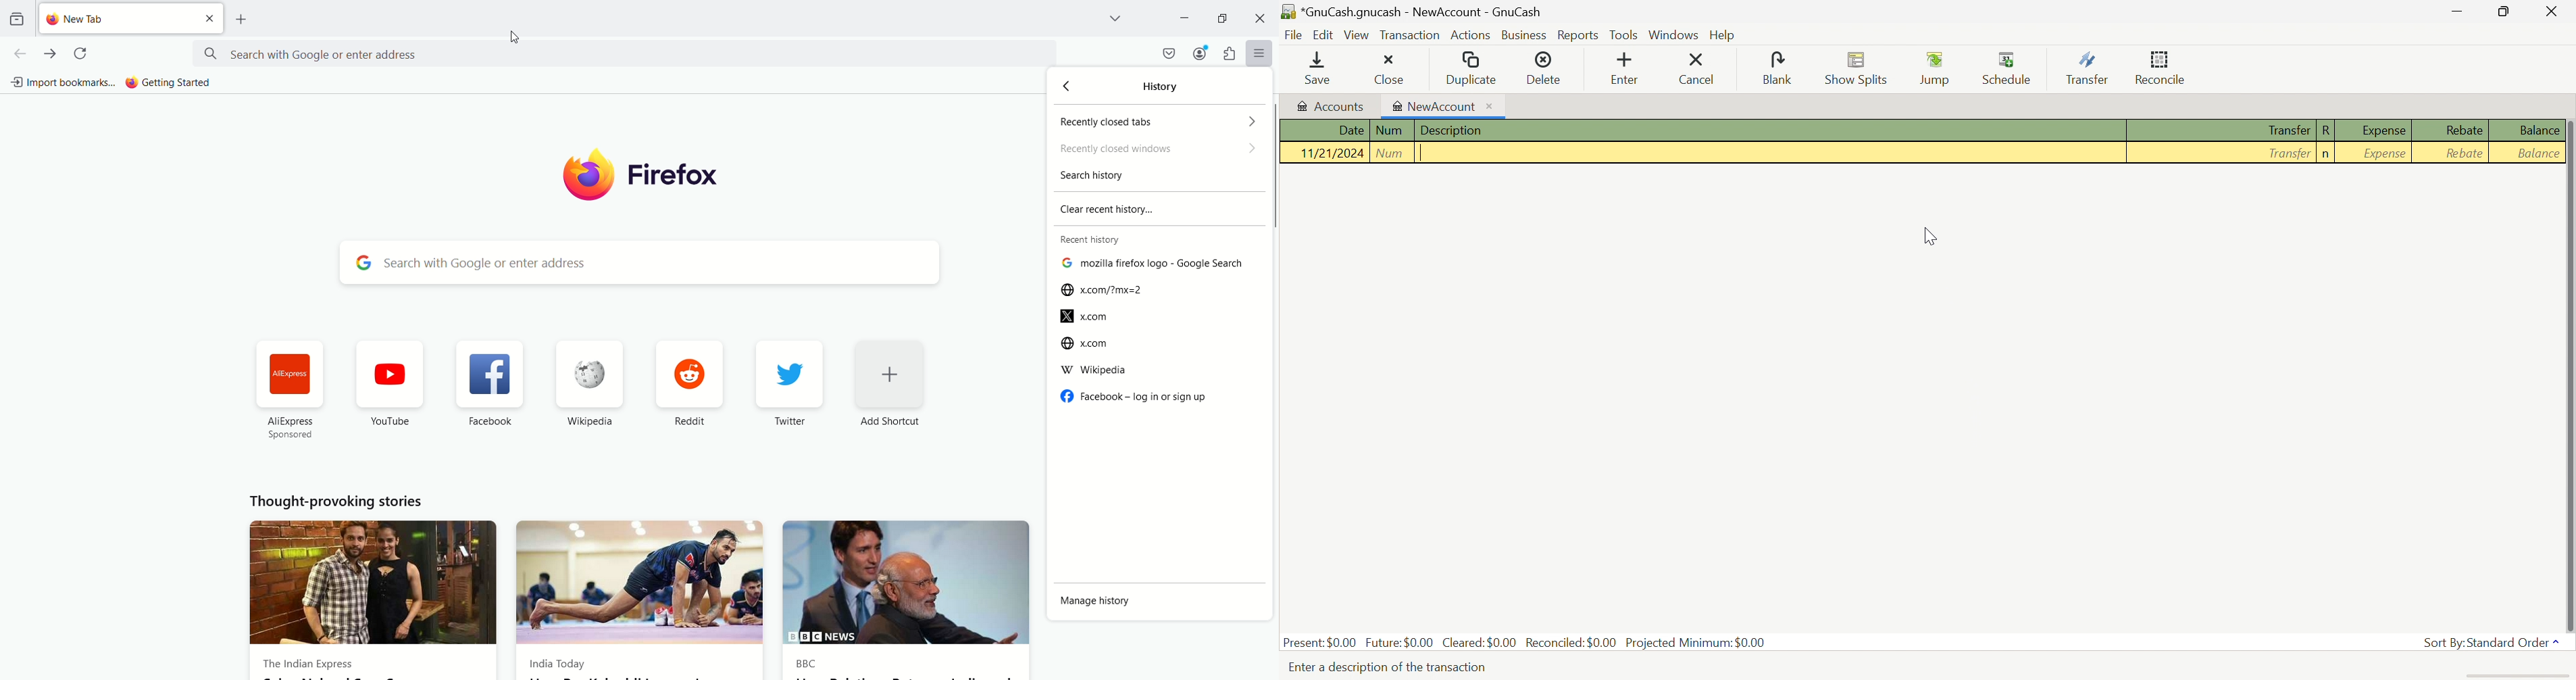 Image resolution: width=2576 pixels, height=700 pixels. What do you see at coordinates (1409, 38) in the screenshot?
I see `Transaction` at bounding box center [1409, 38].